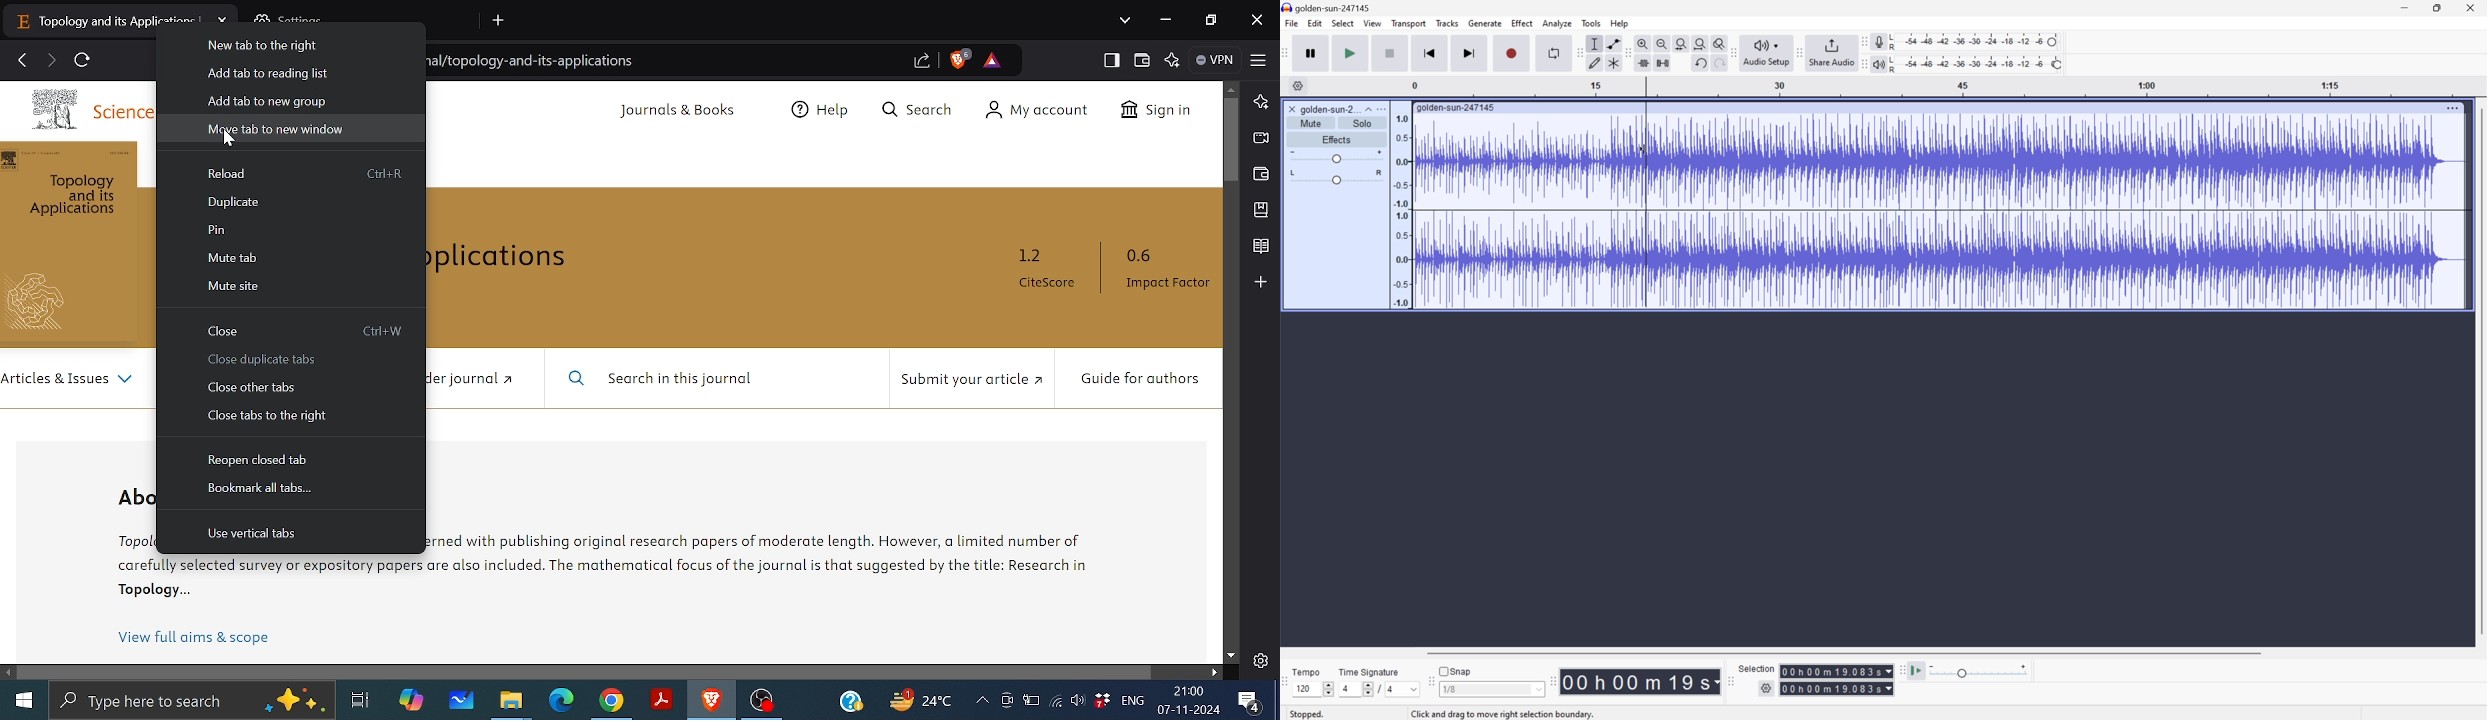 The width and height of the screenshot is (2492, 728). What do you see at coordinates (1470, 53) in the screenshot?
I see `Skip to end` at bounding box center [1470, 53].